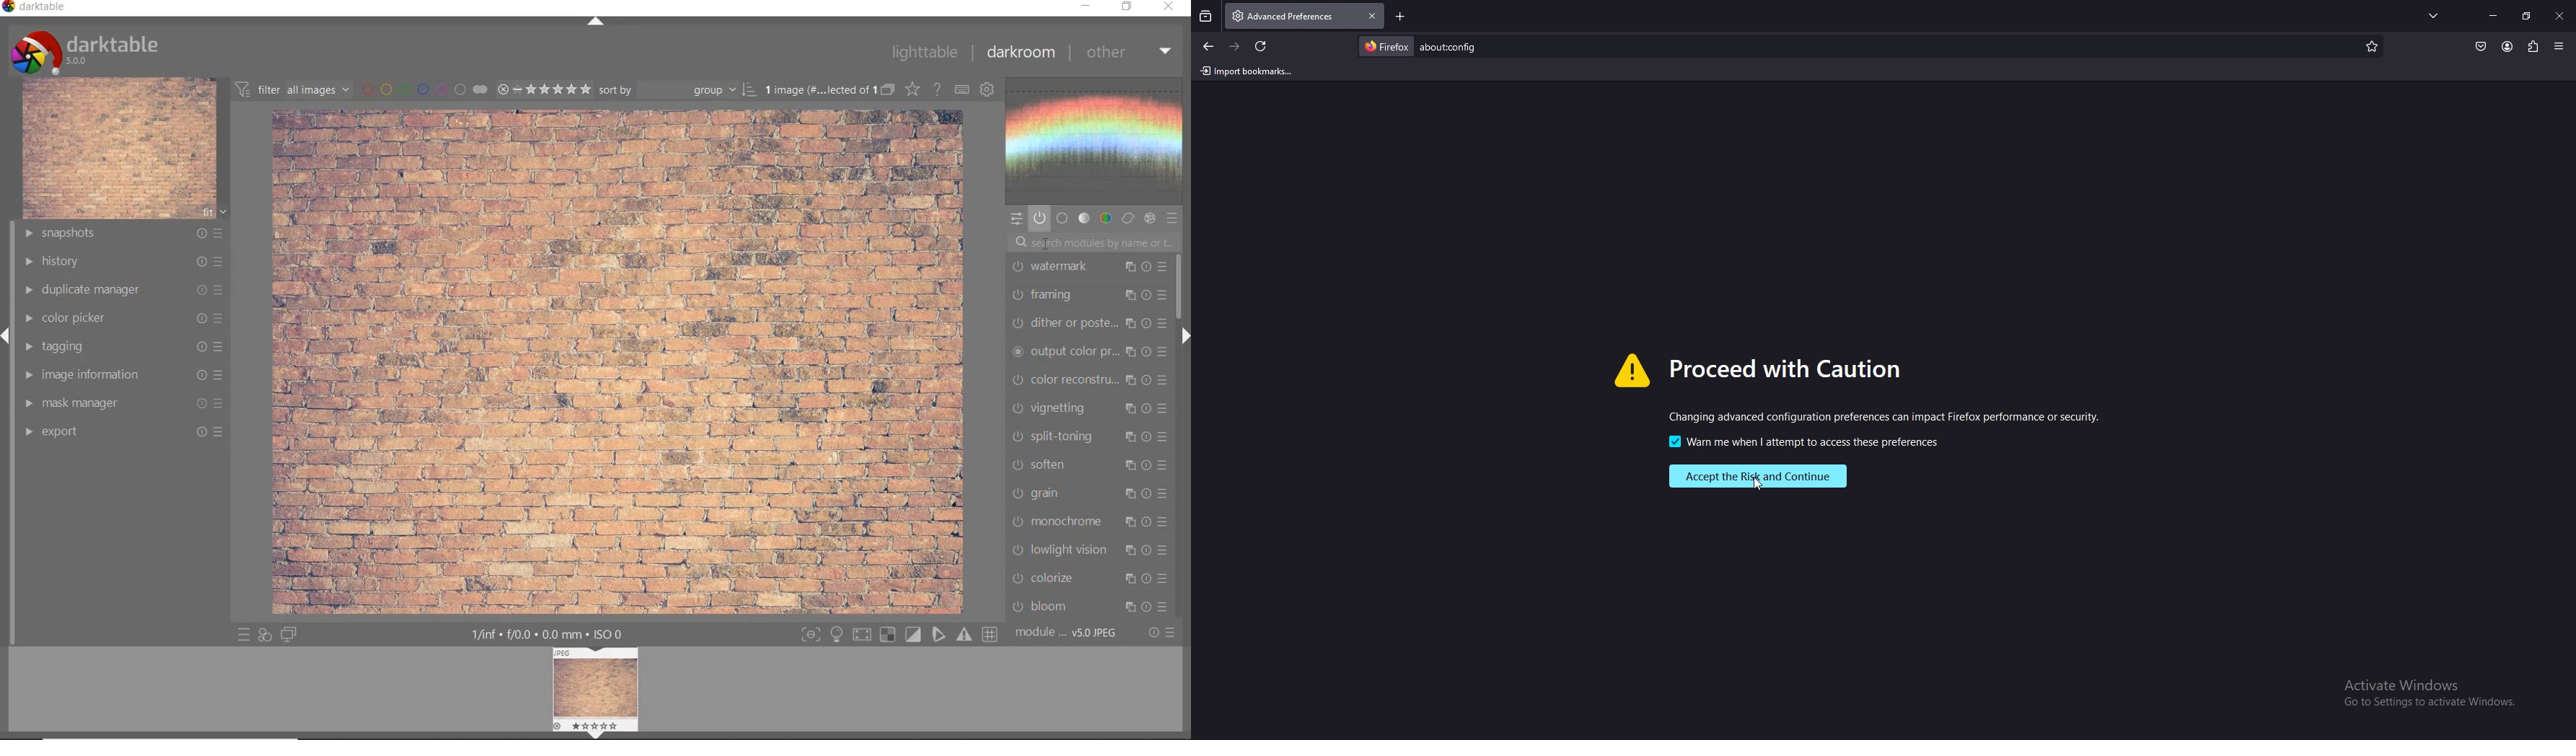  I want to click on show global preference, so click(986, 90).